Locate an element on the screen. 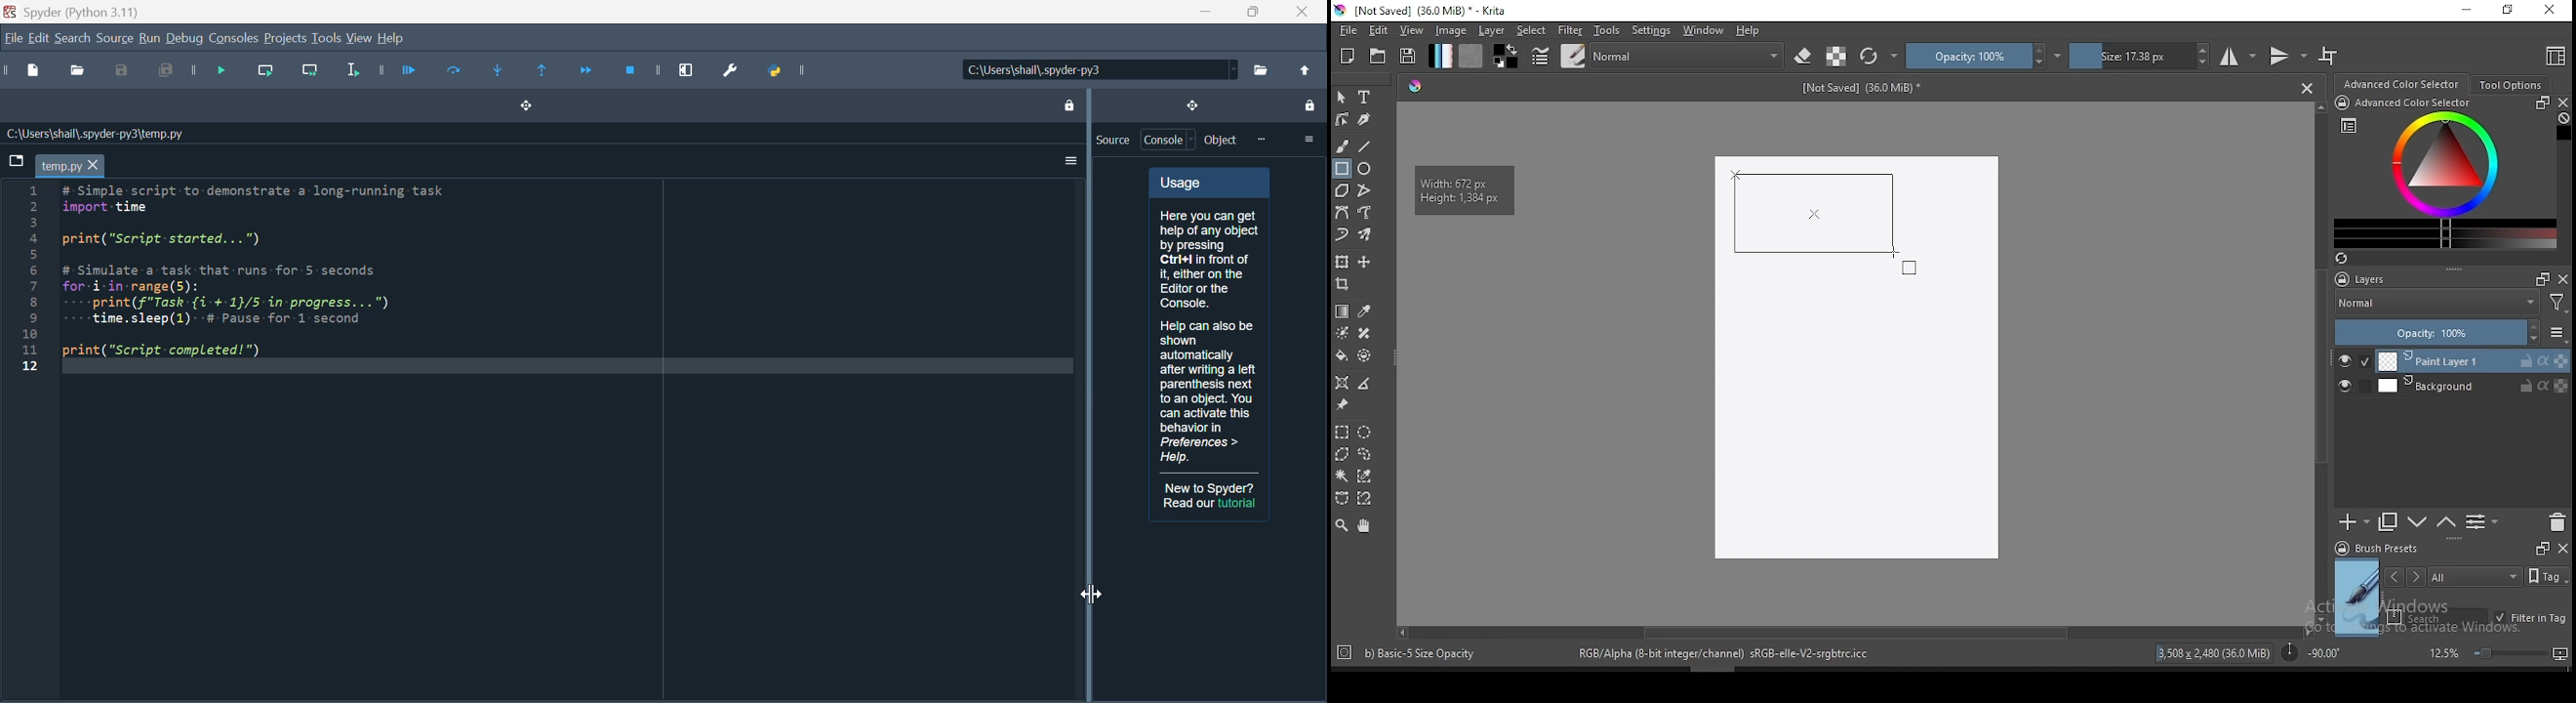 Image resolution: width=2576 pixels, height=728 pixels. Step into function is located at coordinates (505, 73).